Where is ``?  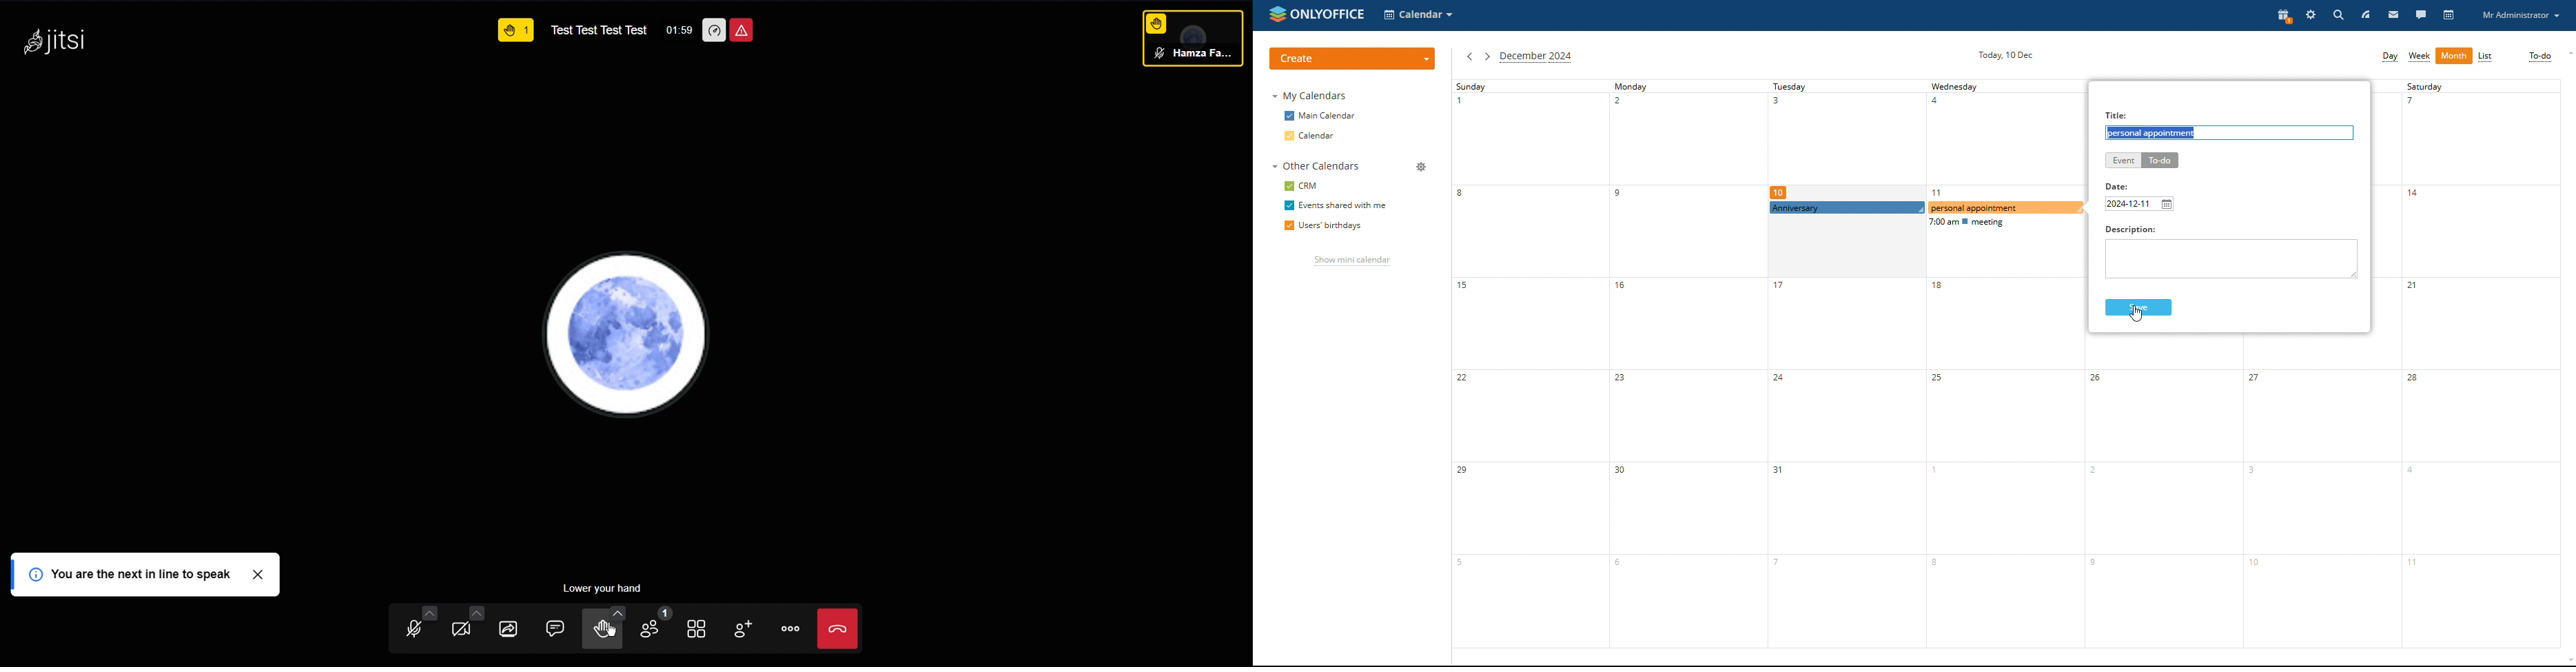  is located at coordinates (2132, 229).